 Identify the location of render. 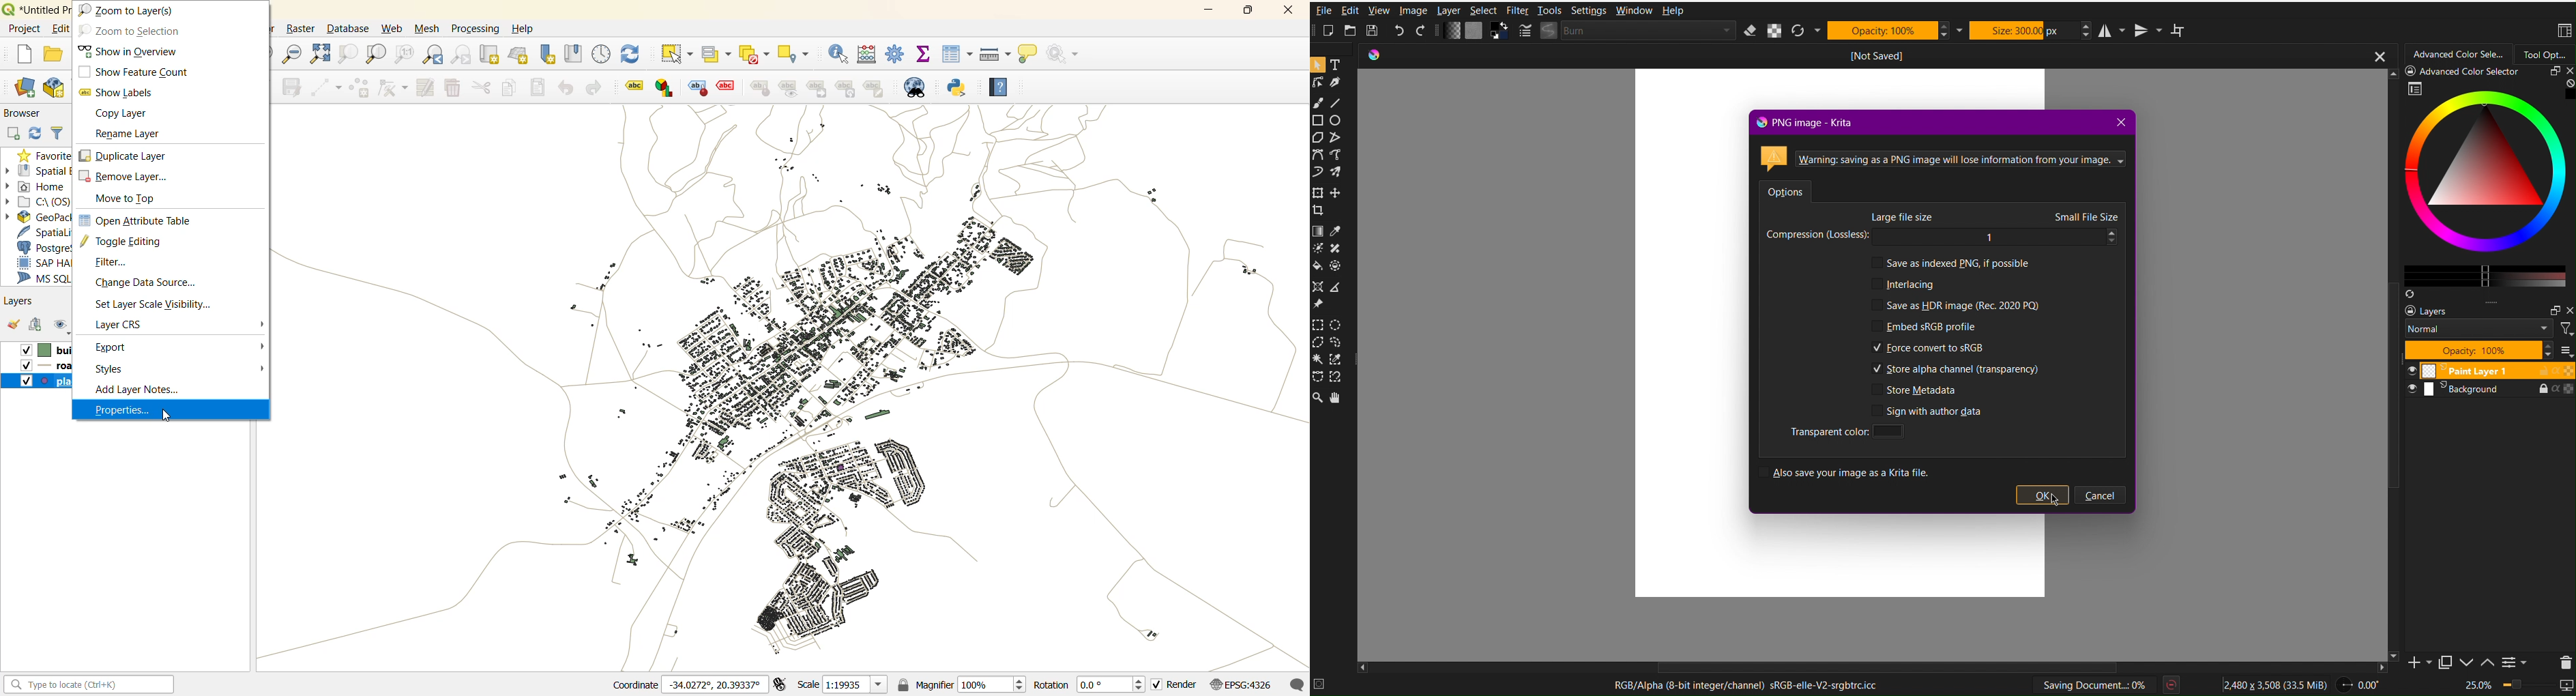
(1174, 684).